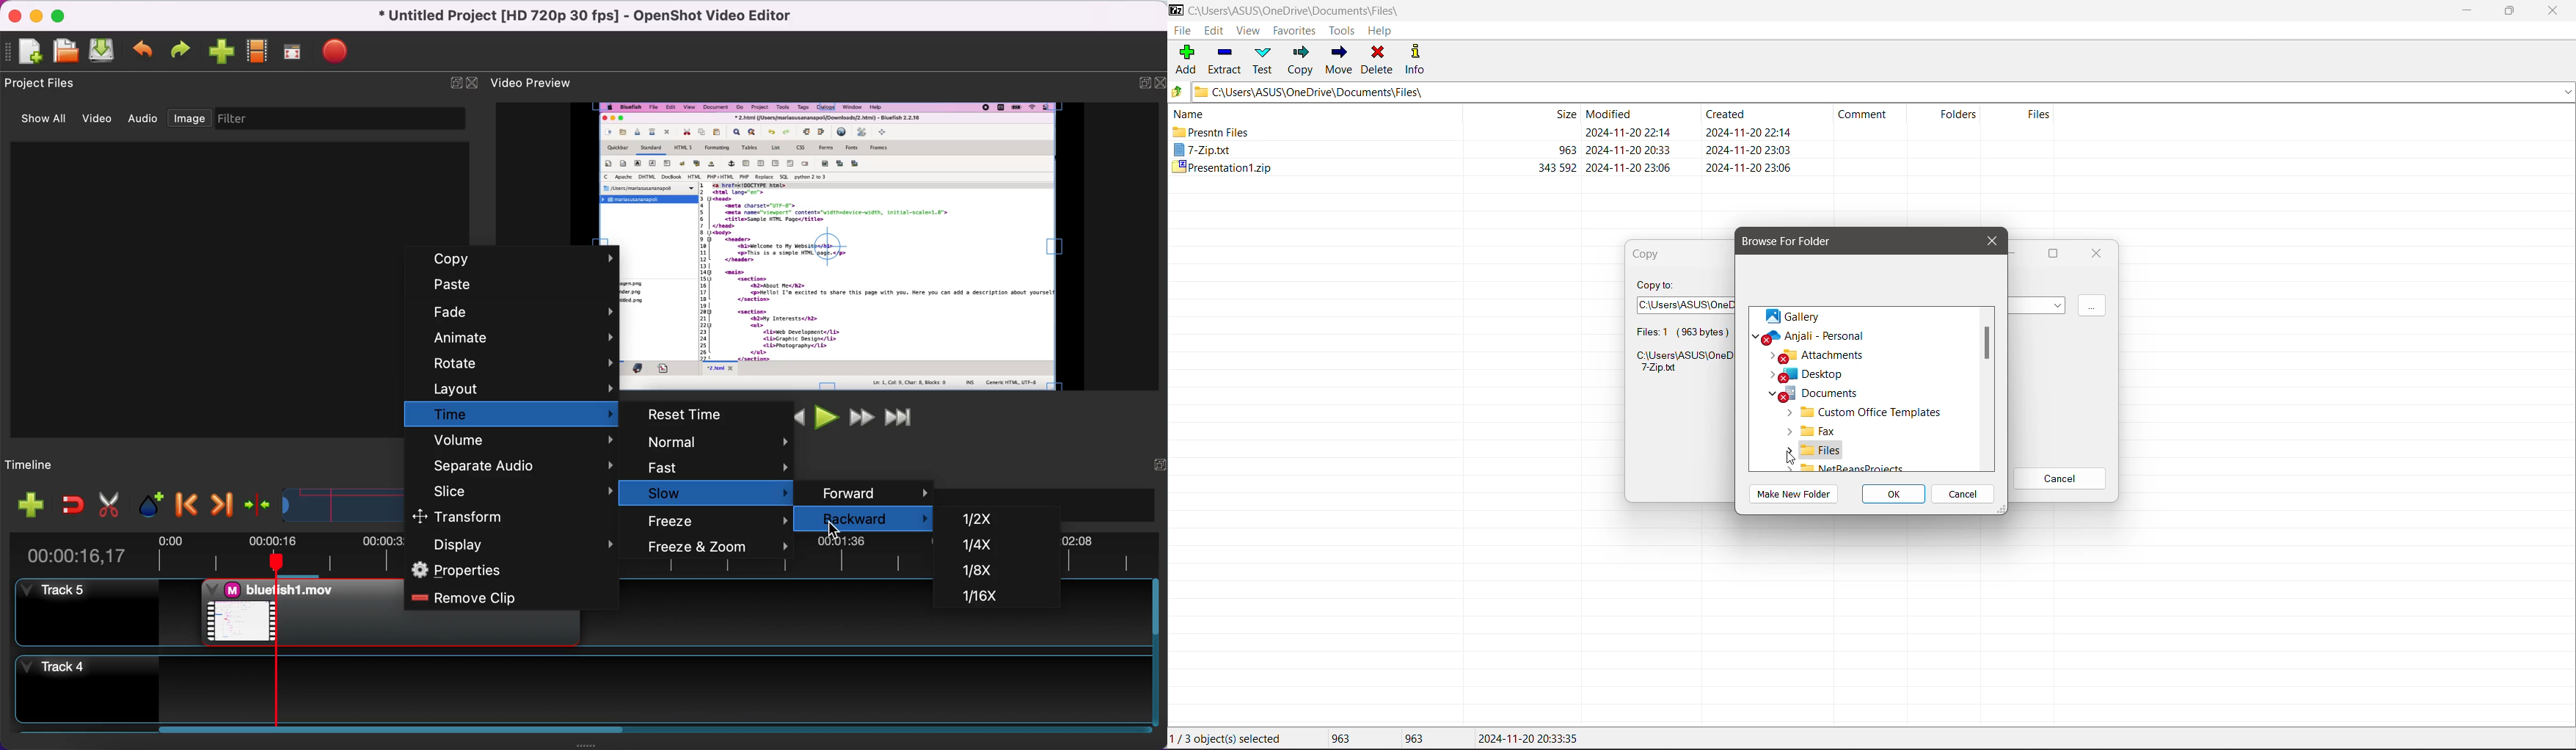 The height and width of the screenshot is (756, 2576). Describe the element at coordinates (834, 529) in the screenshot. I see `Cursor` at that location.